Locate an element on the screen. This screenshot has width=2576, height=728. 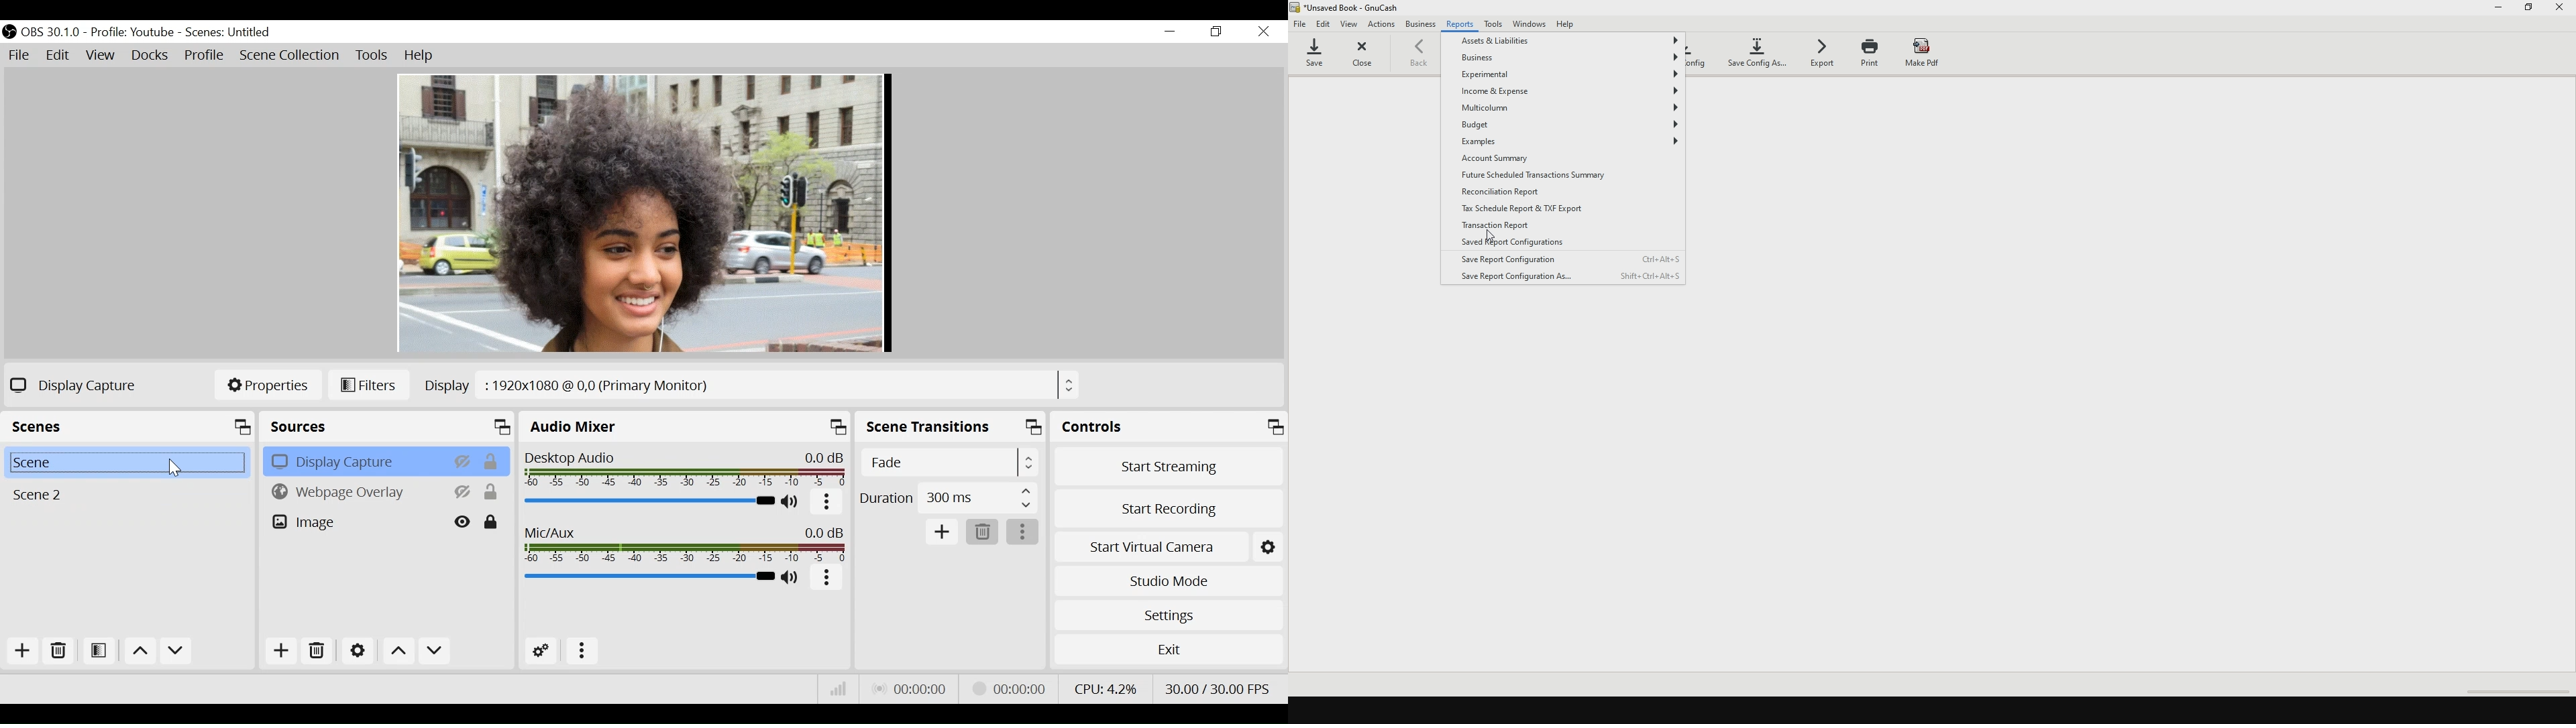
future scheduled transactions summary is located at coordinates (1554, 174).